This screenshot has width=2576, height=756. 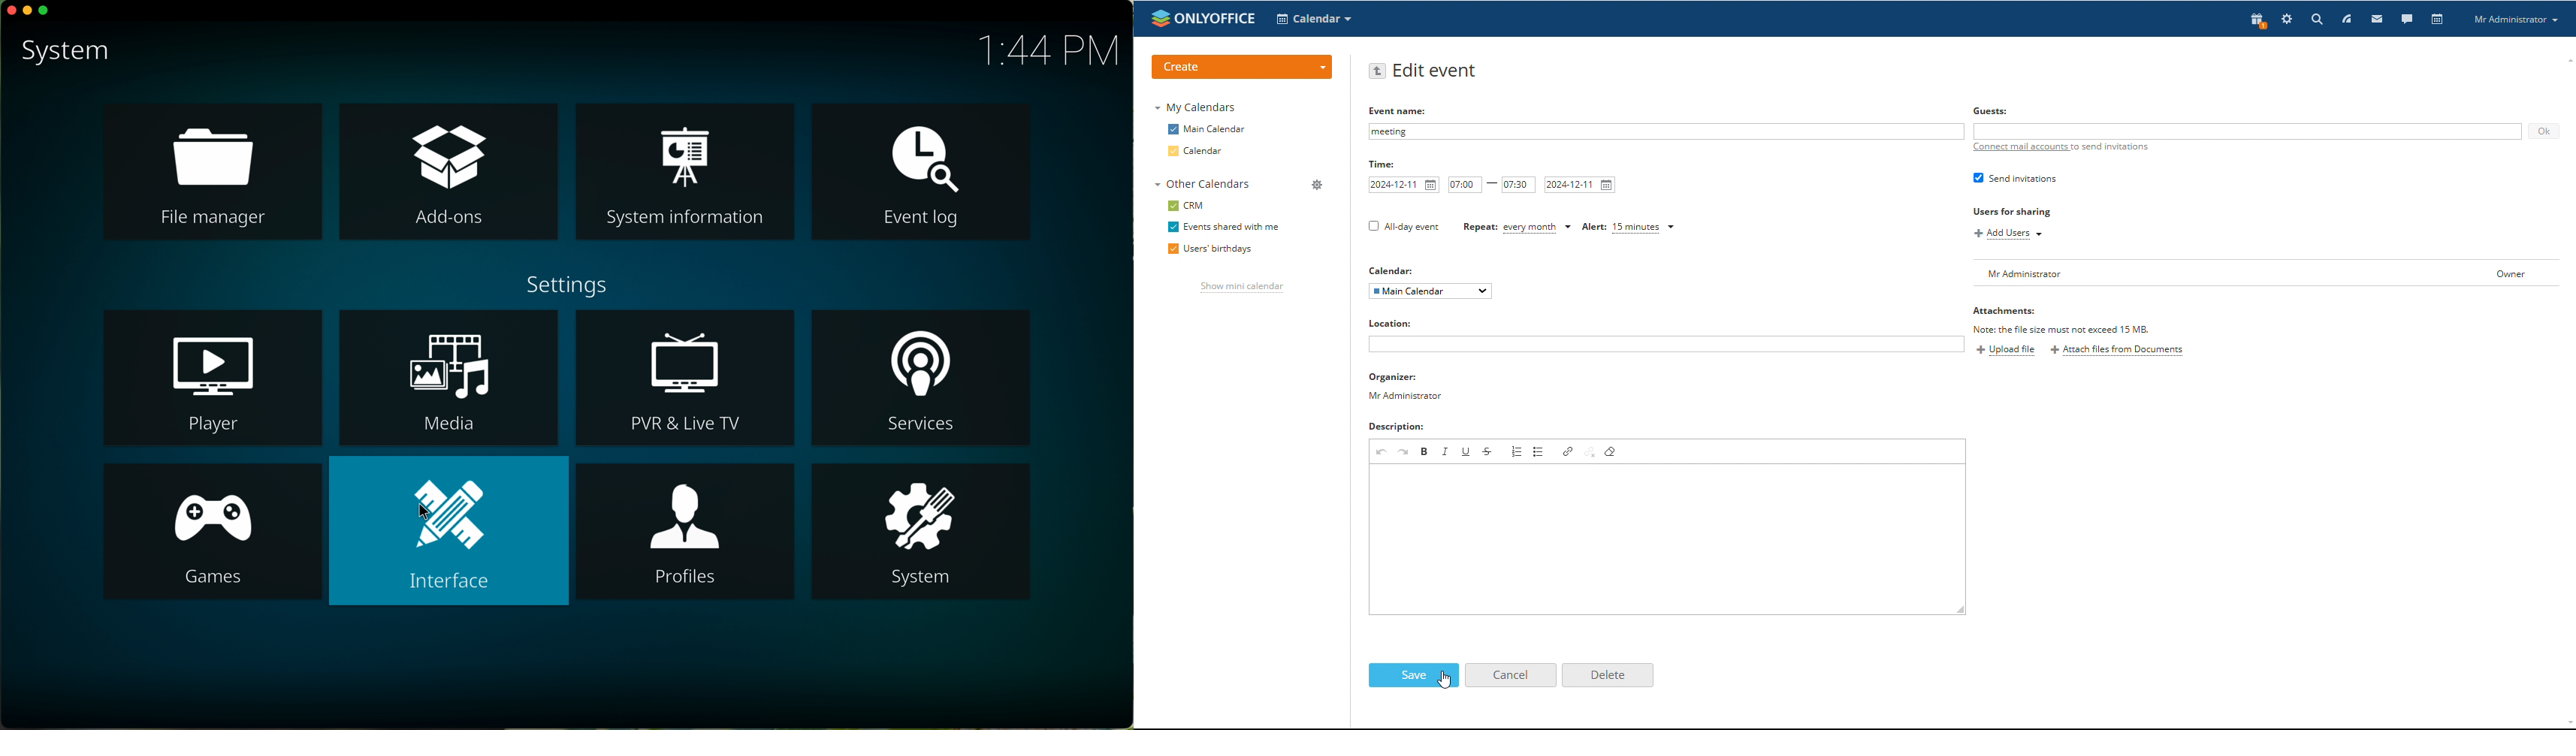 What do you see at coordinates (2010, 234) in the screenshot?
I see `add users` at bounding box center [2010, 234].